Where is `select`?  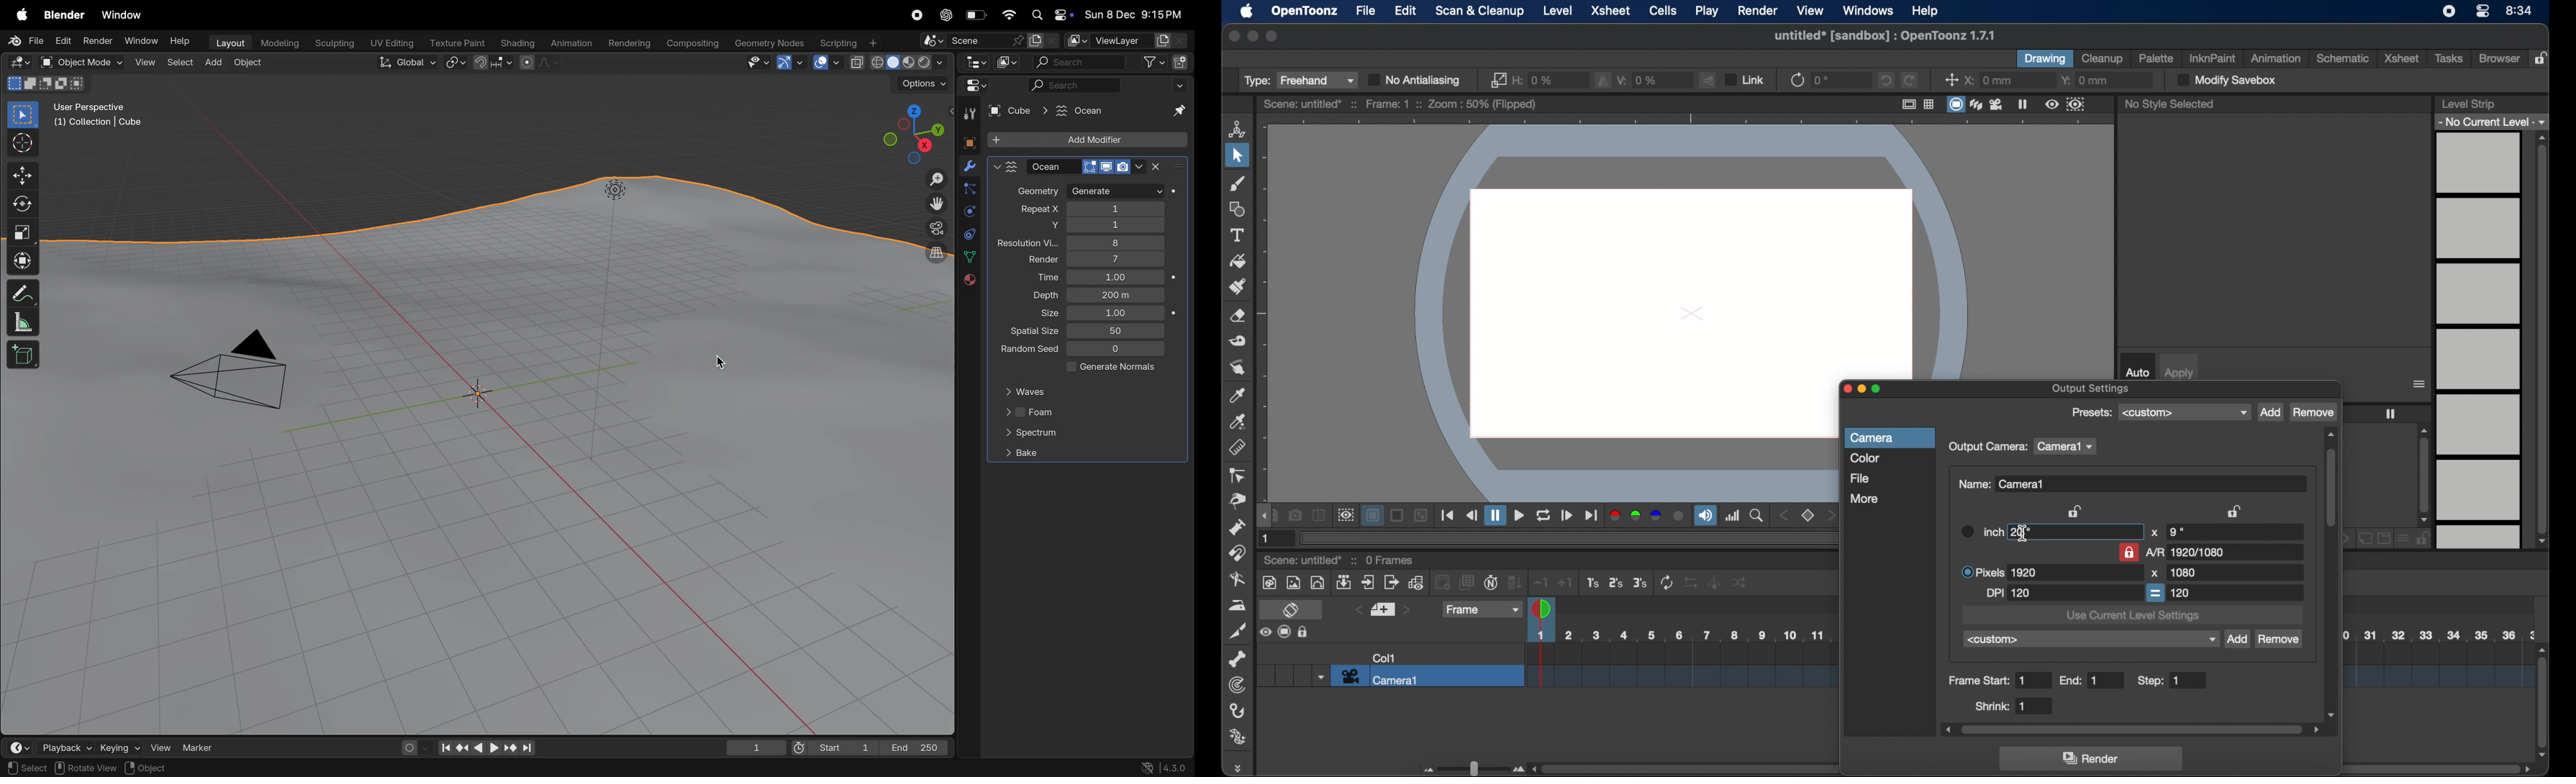 select is located at coordinates (182, 62).